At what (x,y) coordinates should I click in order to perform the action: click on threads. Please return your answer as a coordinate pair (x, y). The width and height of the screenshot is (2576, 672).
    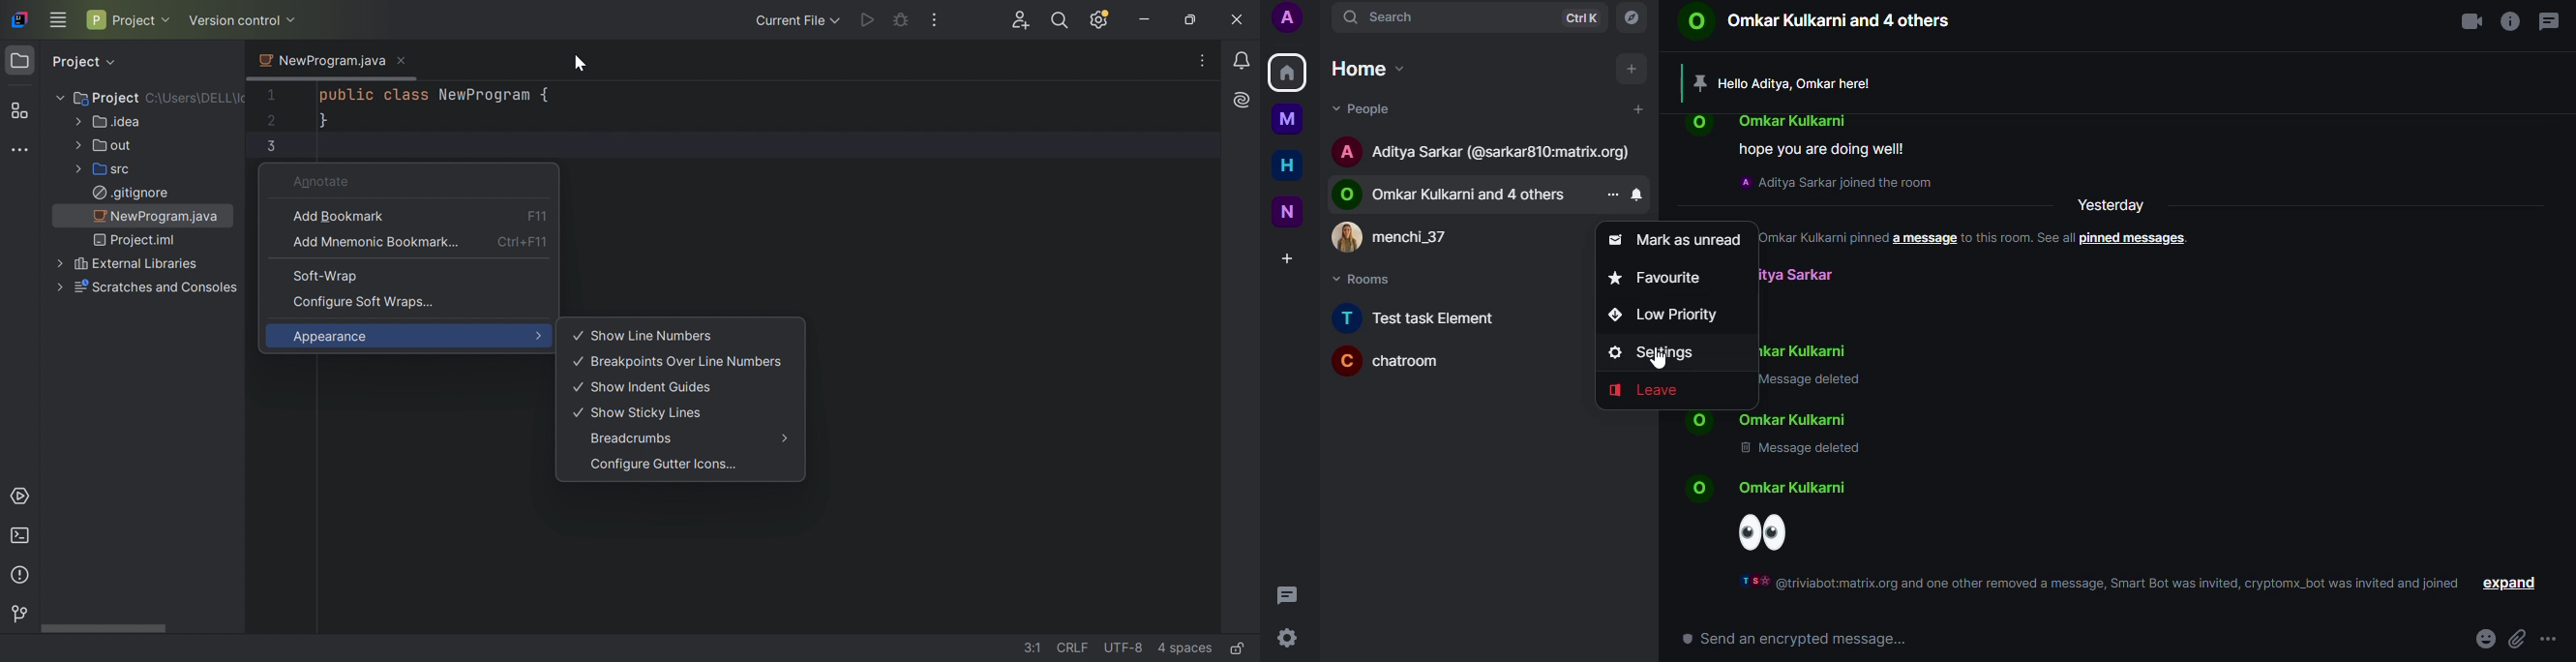
    Looking at the image, I should click on (1291, 597).